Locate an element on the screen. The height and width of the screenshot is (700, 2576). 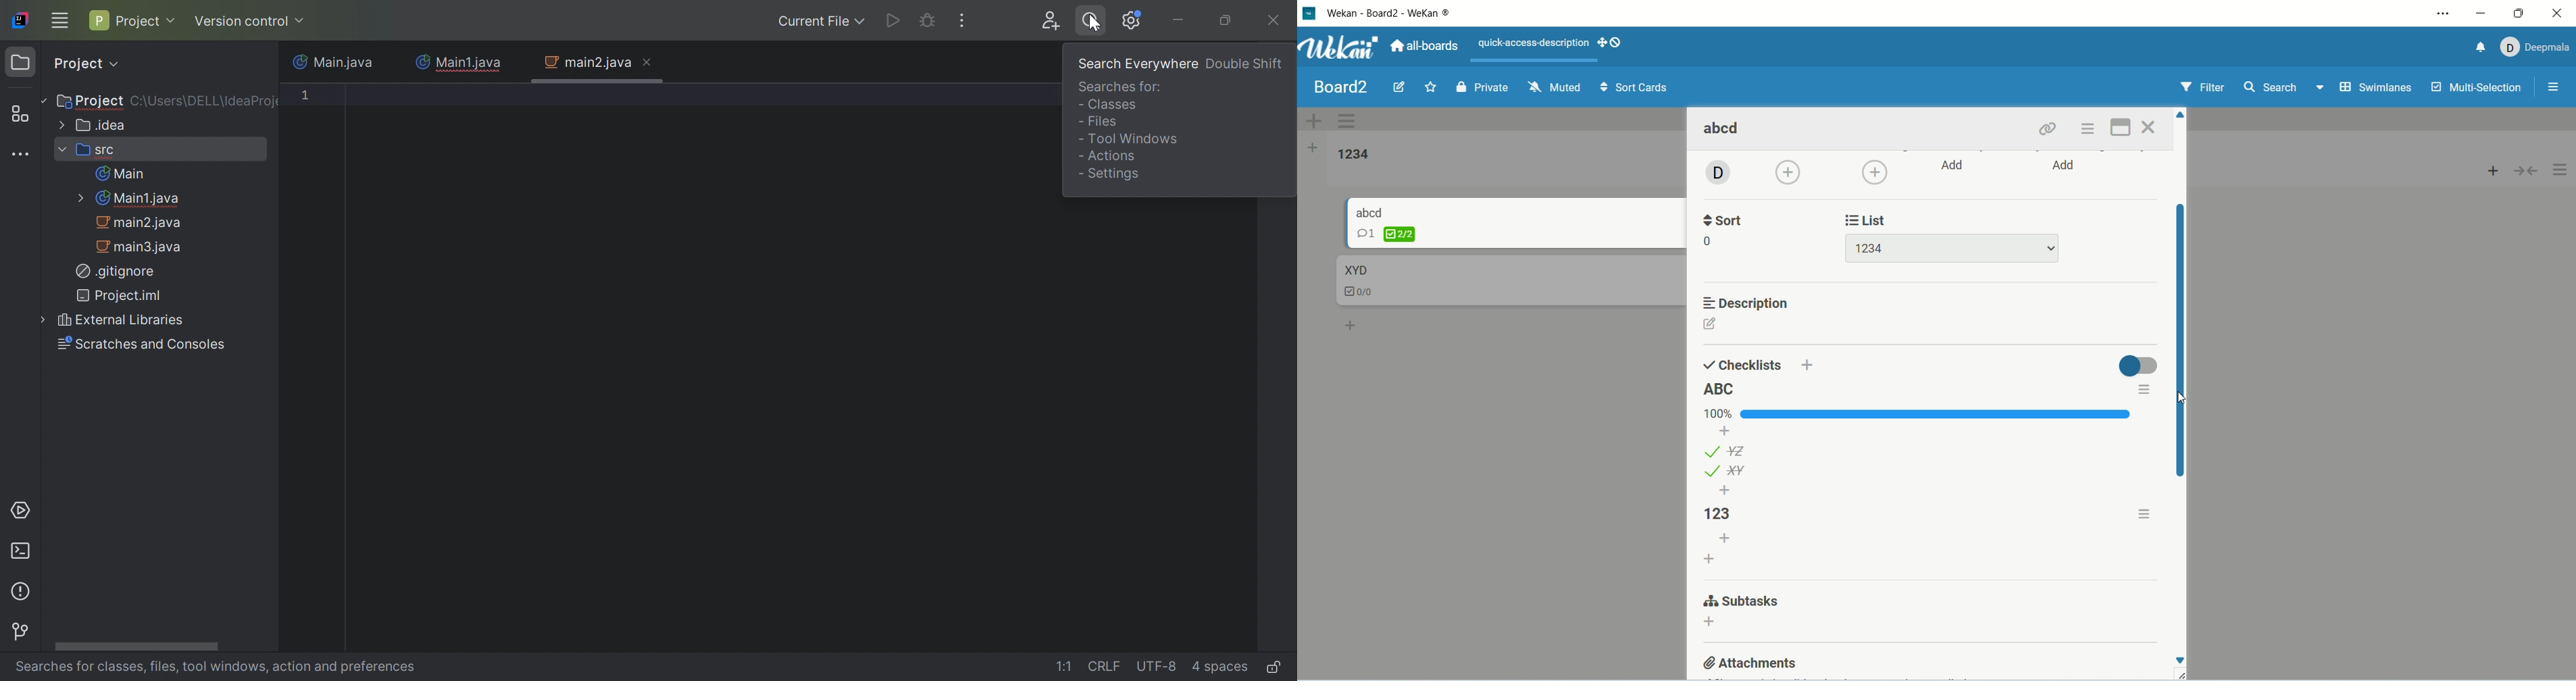
Up is located at coordinates (2181, 115).